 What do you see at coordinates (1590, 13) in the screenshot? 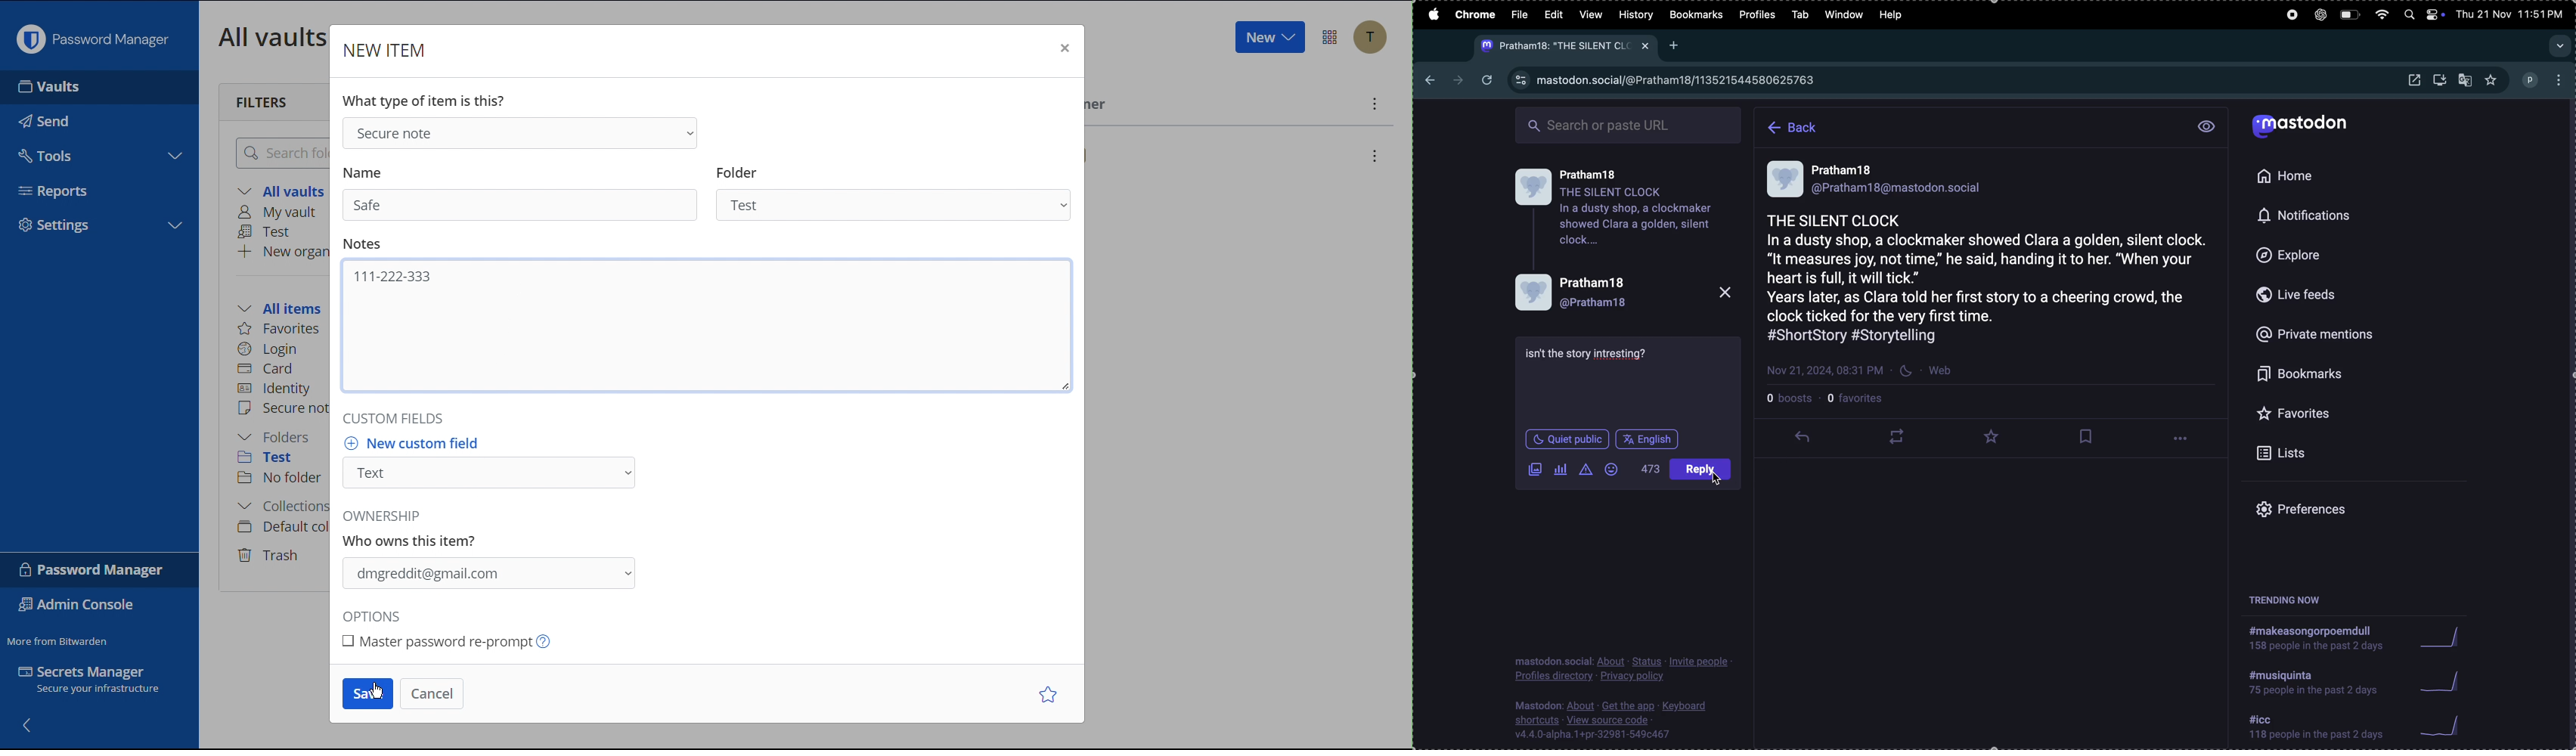
I see `view` at bounding box center [1590, 13].